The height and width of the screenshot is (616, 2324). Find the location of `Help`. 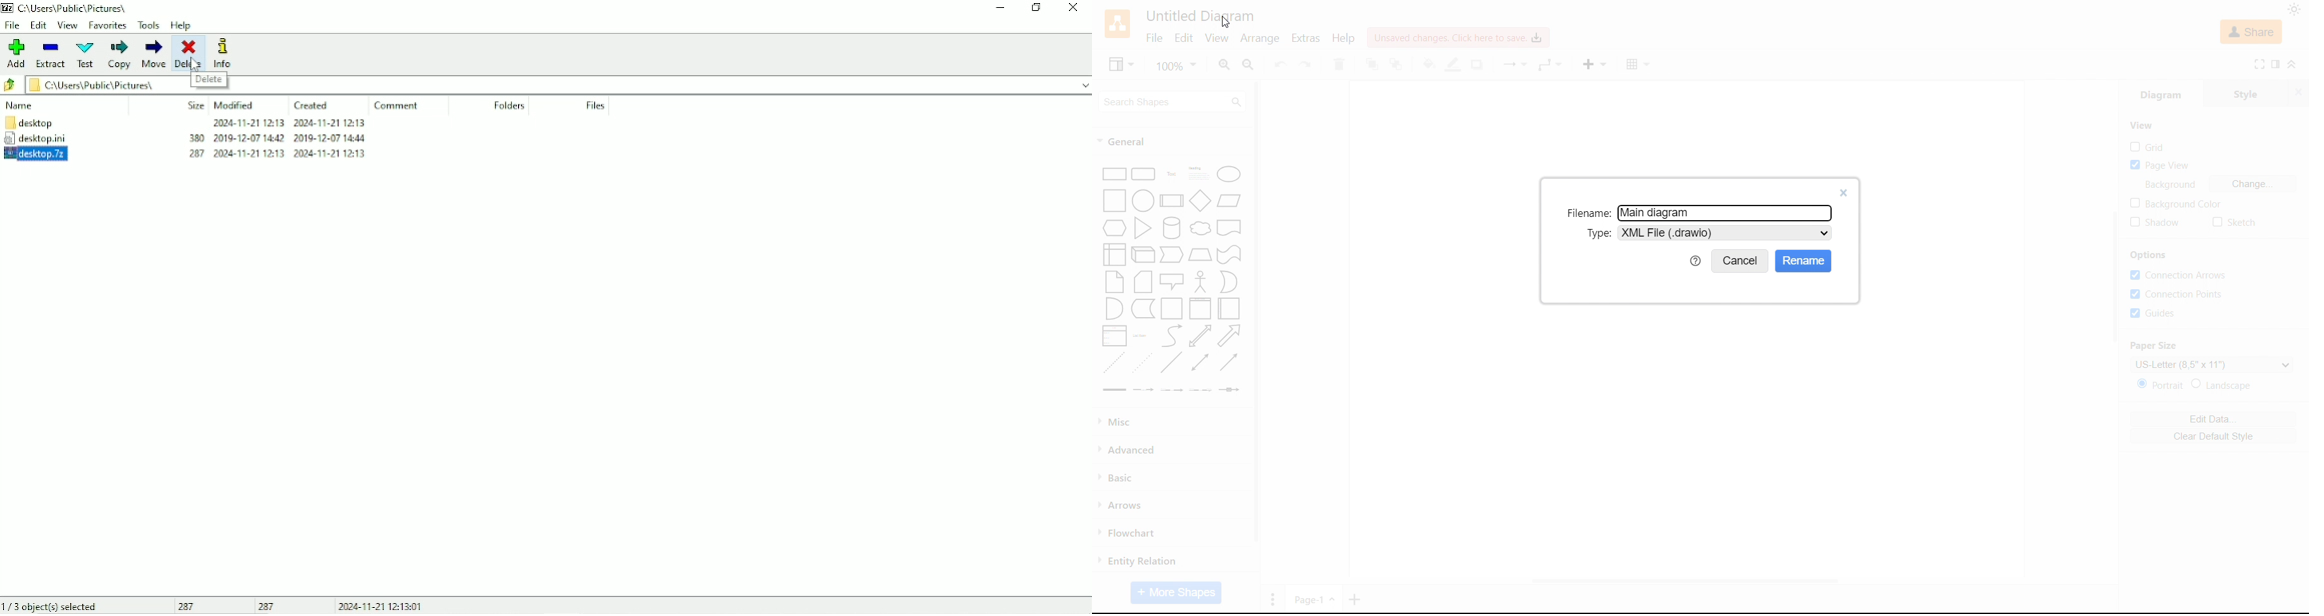

Help is located at coordinates (181, 26).